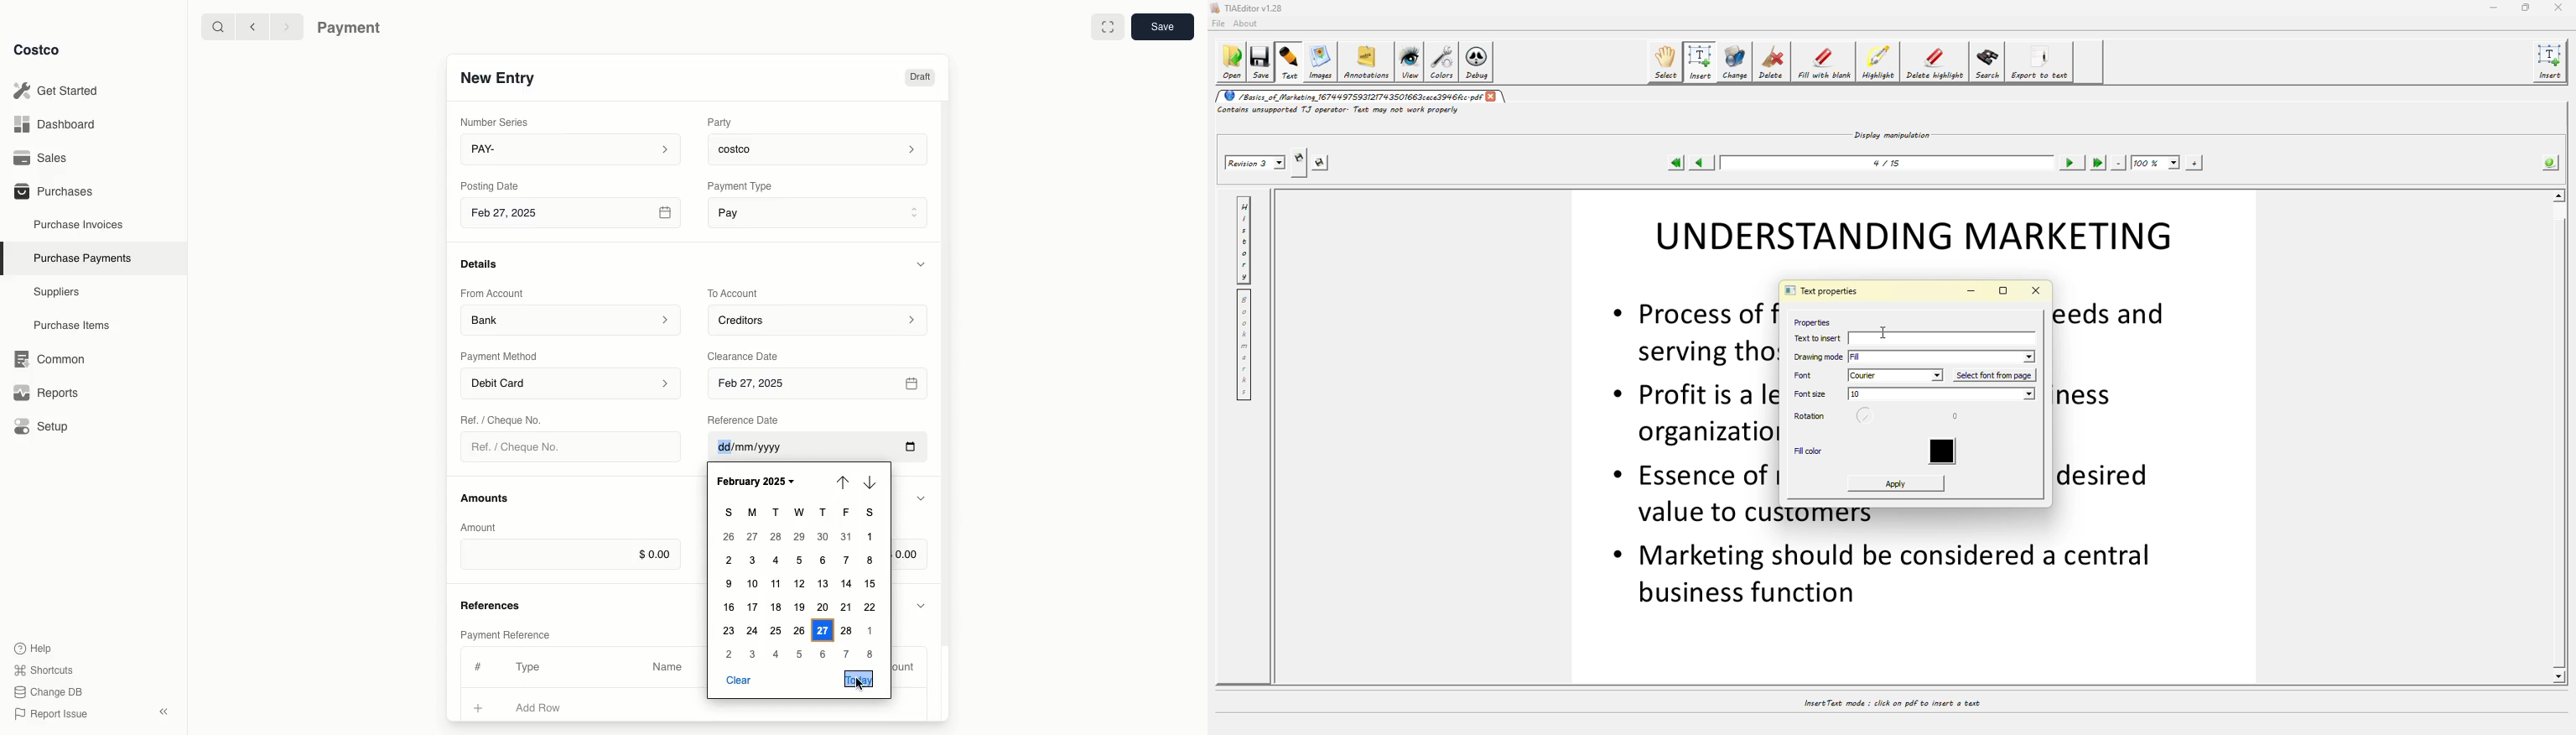 This screenshot has height=756, width=2576. What do you see at coordinates (859, 679) in the screenshot?
I see `Today` at bounding box center [859, 679].